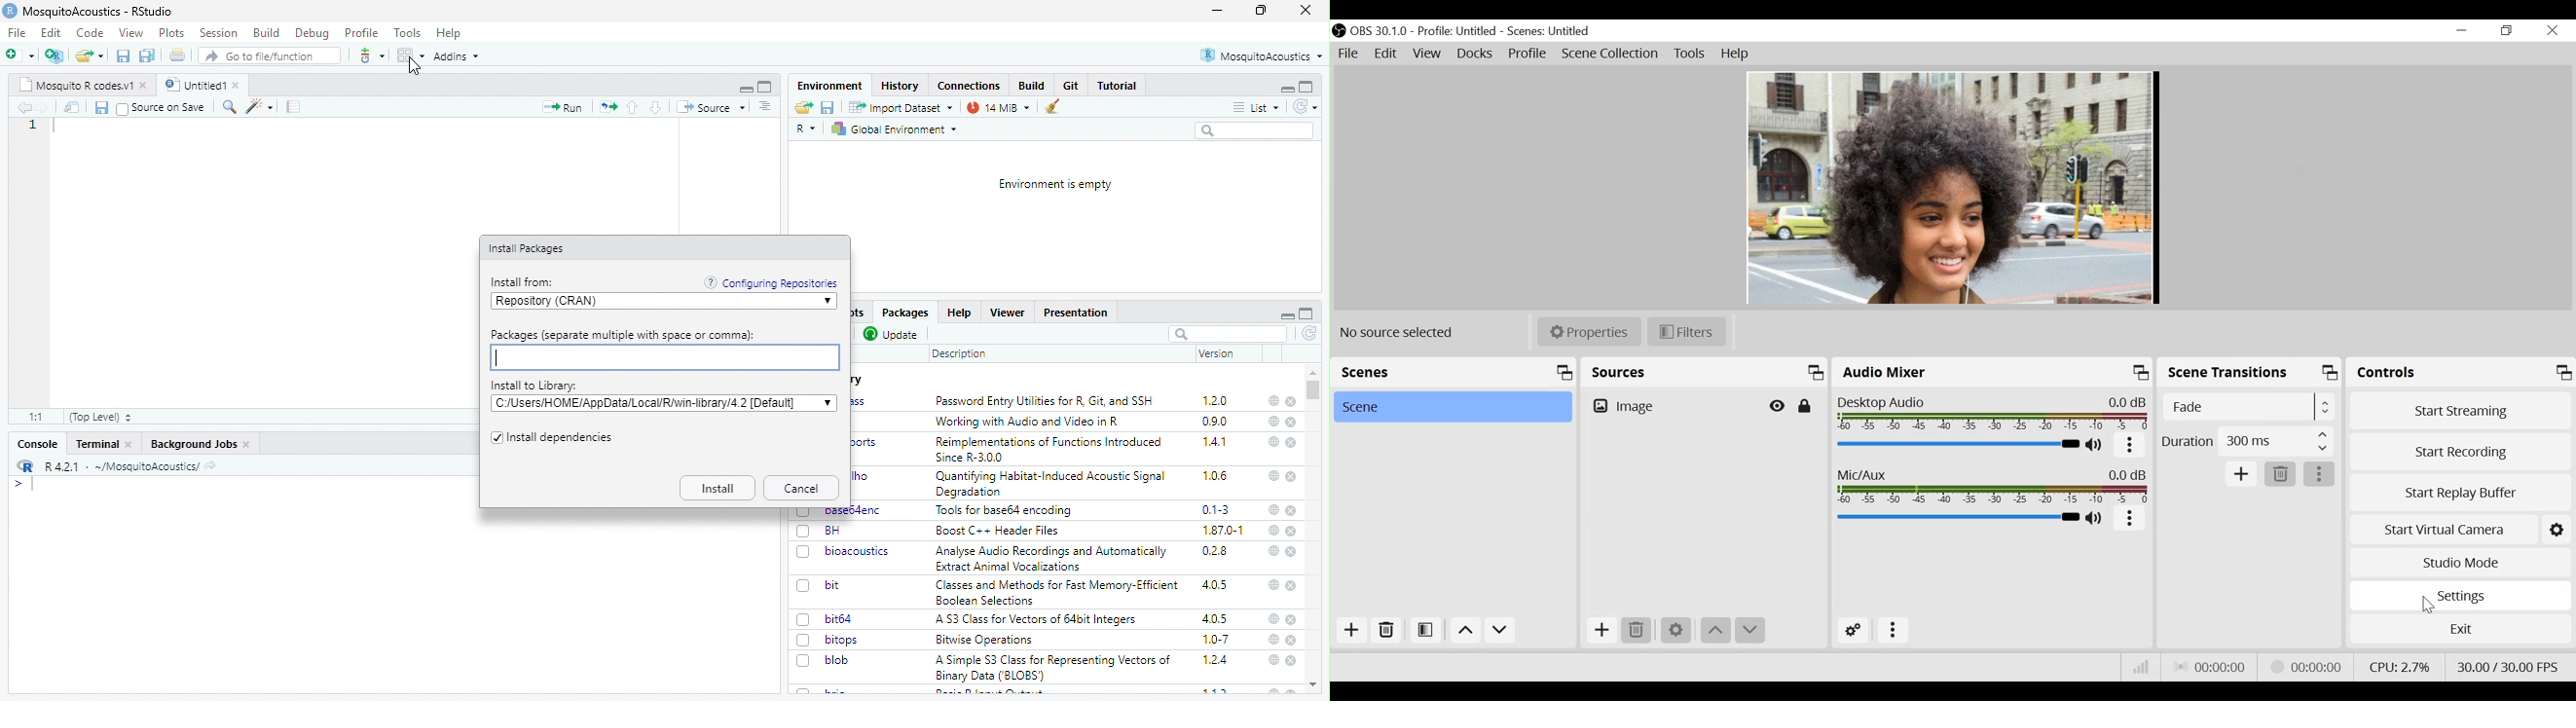 This screenshot has height=728, width=2576. What do you see at coordinates (2320, 474) in the screenshot?
I see `More Options` at bounding box center [2320, 474].